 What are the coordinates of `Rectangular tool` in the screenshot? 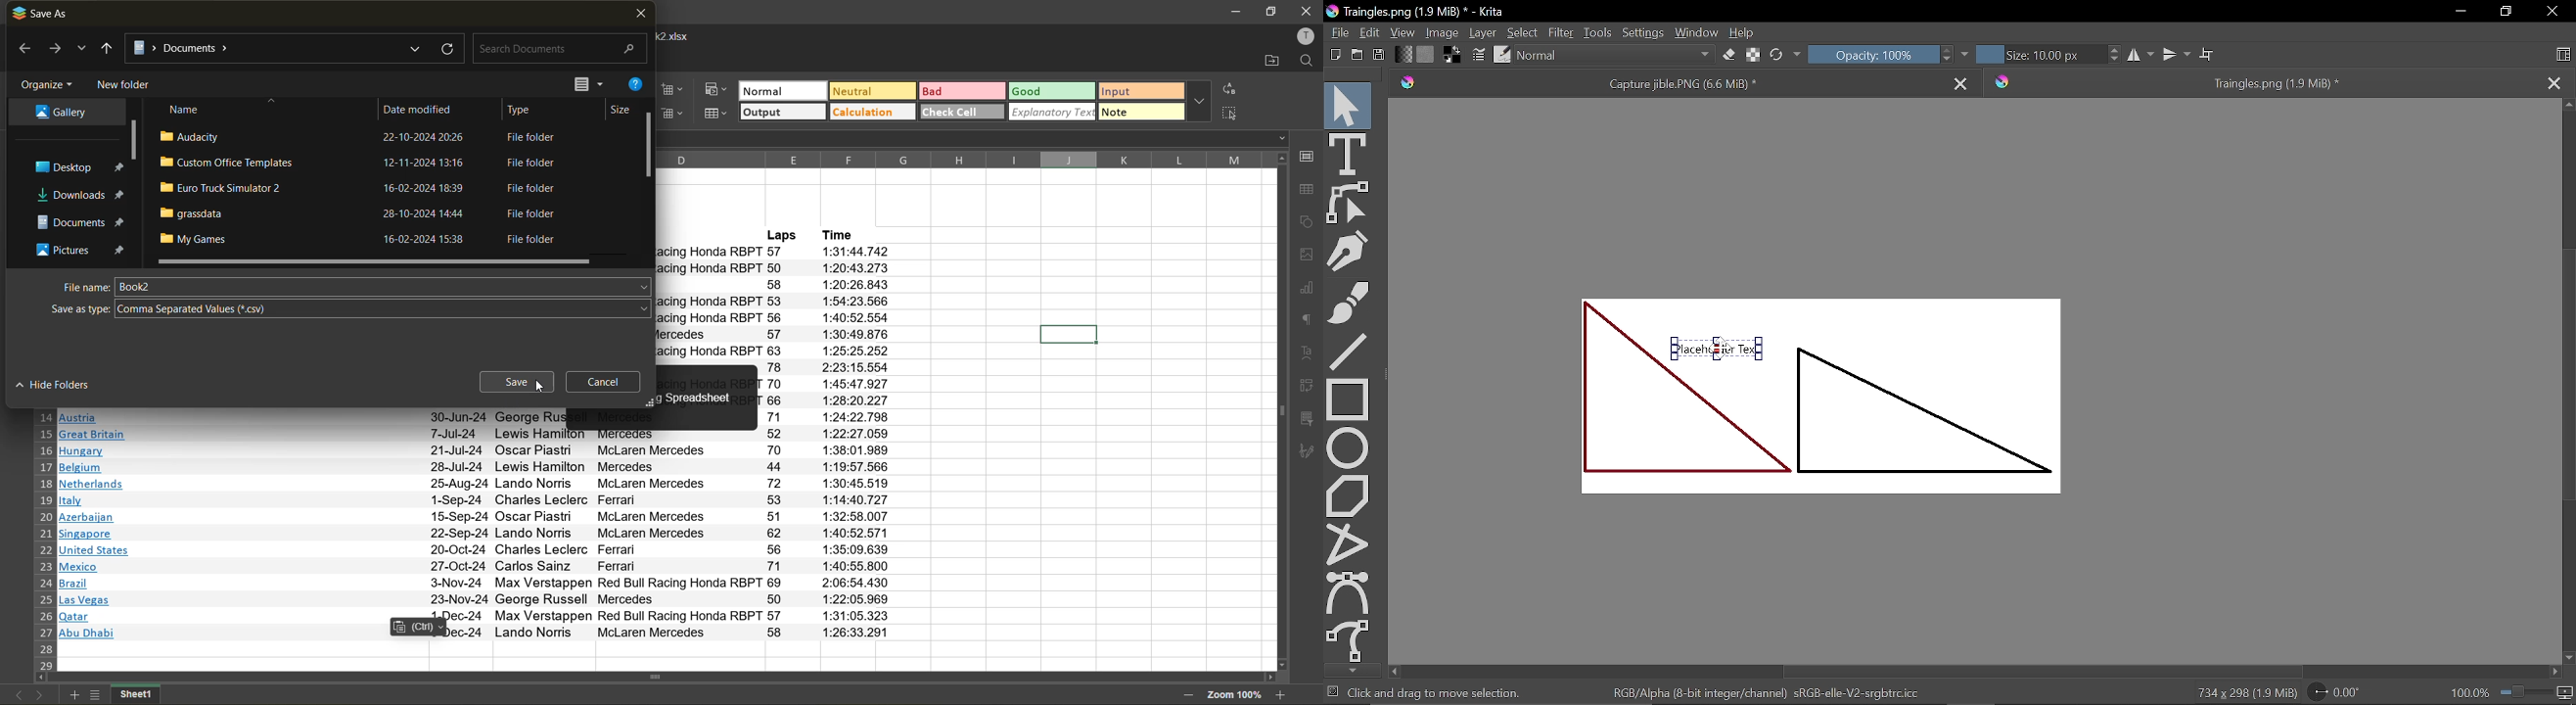 It's located at (1349, 399).